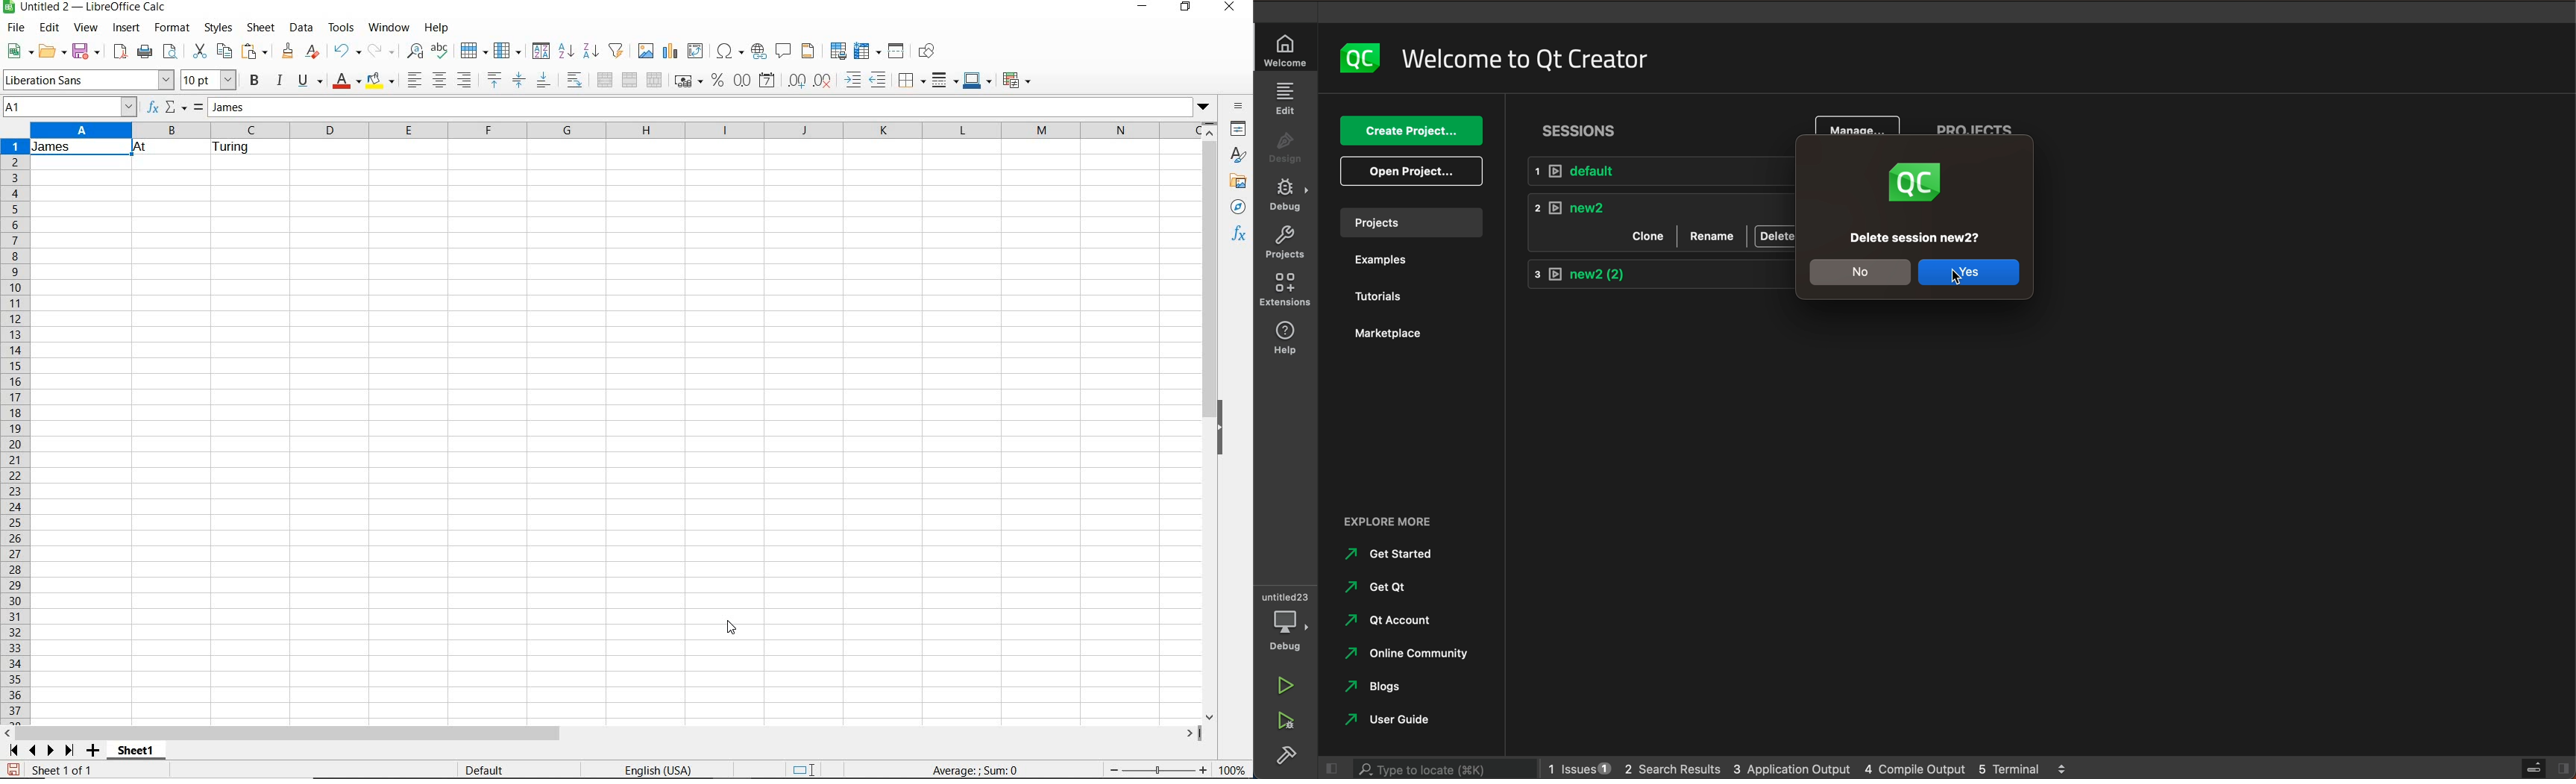  I want to click on delete decimal place, so click(826, 81).